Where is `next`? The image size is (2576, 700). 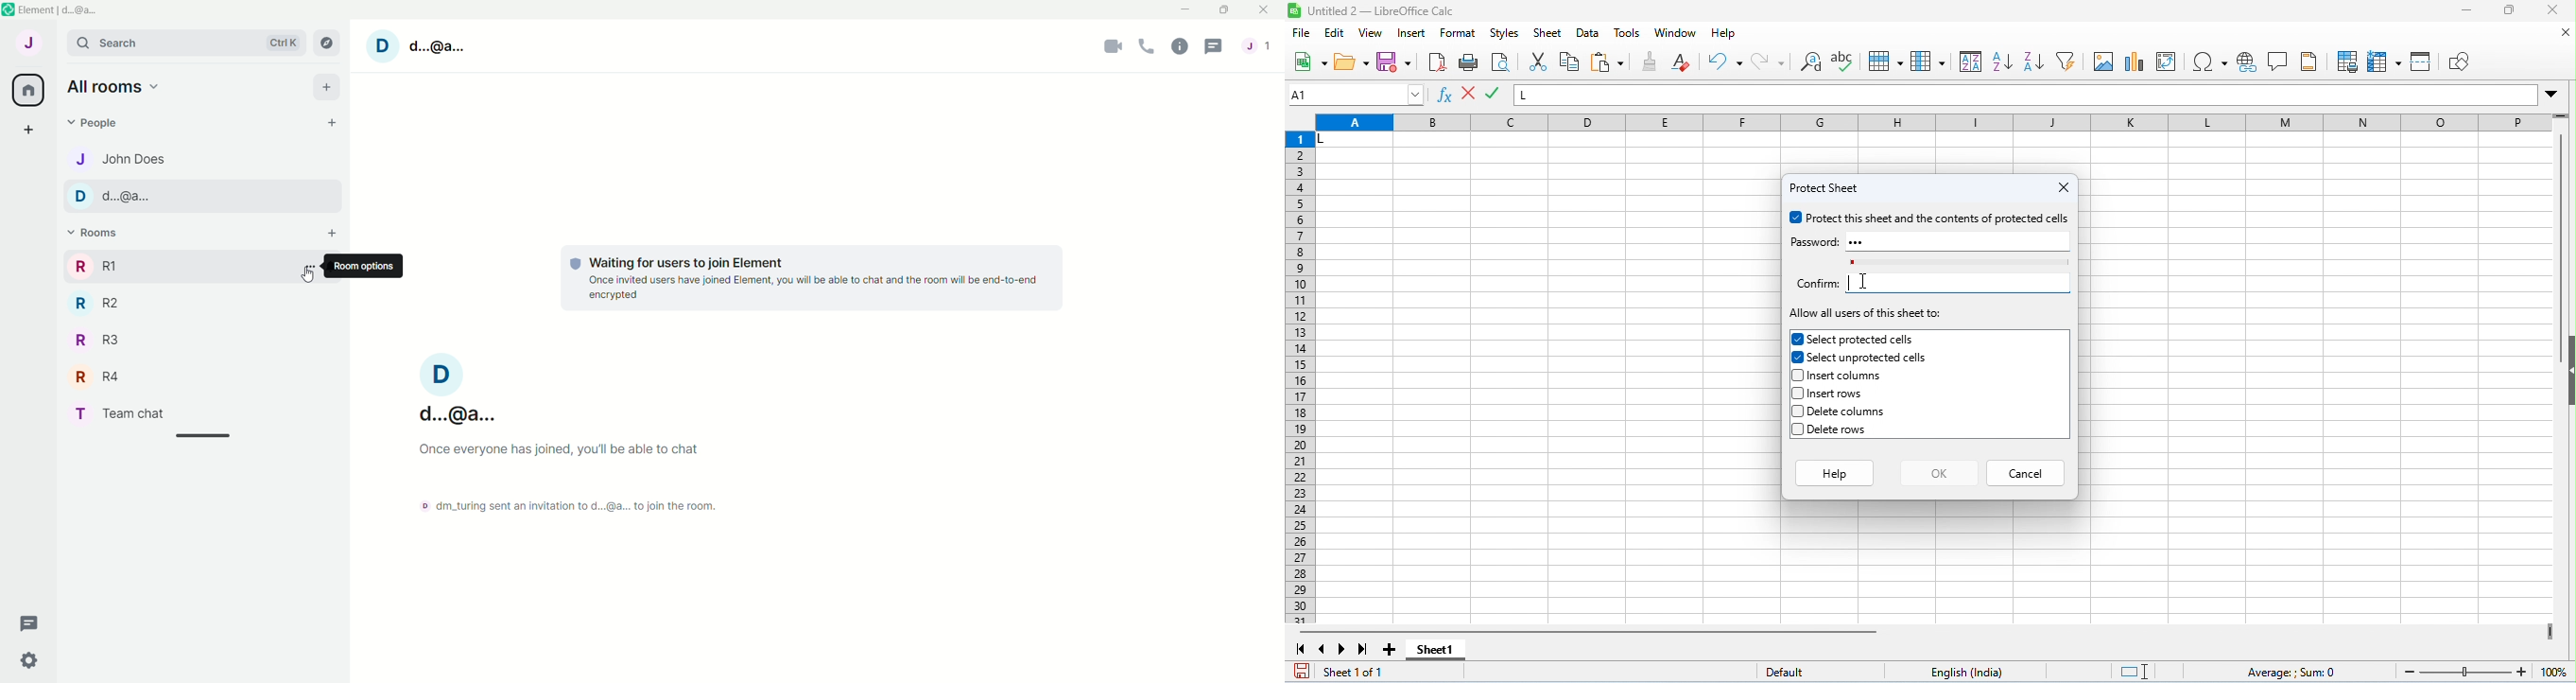 next is located at coordinates (1342, 649).